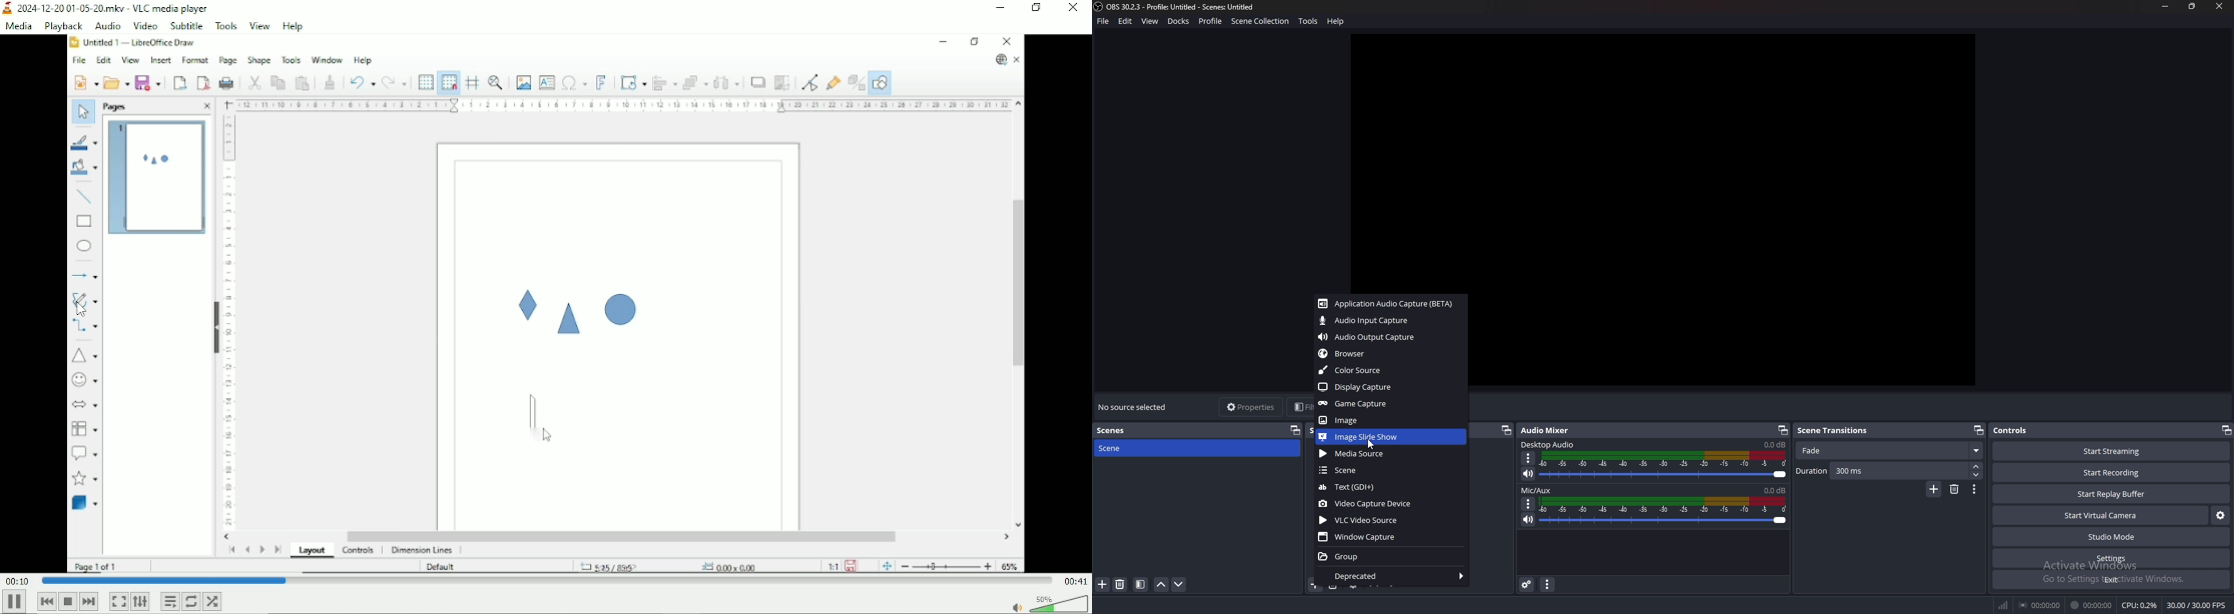 Image resolution: width=2240 pixels, height=616 pixels. What do you see at coordinates (1389, 304) in the screenshot?
I see `app audio capture` at bounding box center [1389, 304].